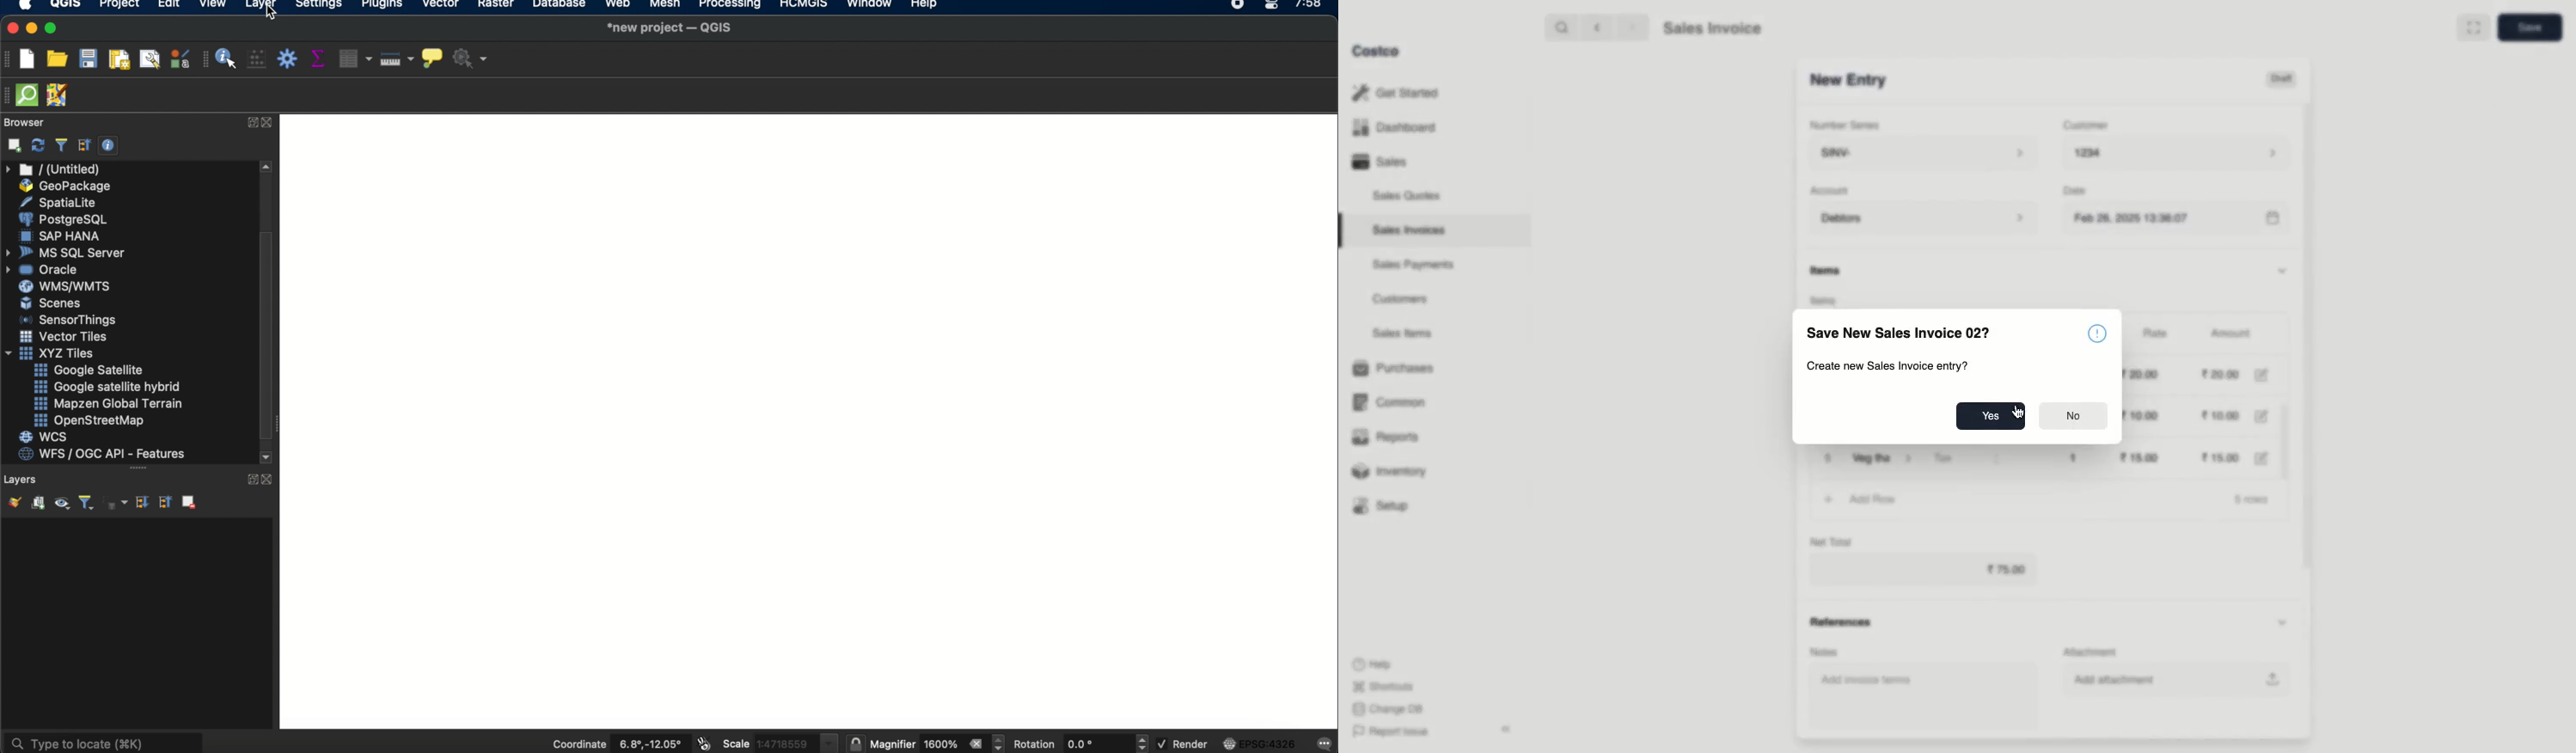 The image size is (2576, 756). Describe the element at coordinates (703, 743) in the screenshot. I see `toggle extents and mouse position display` at that location.